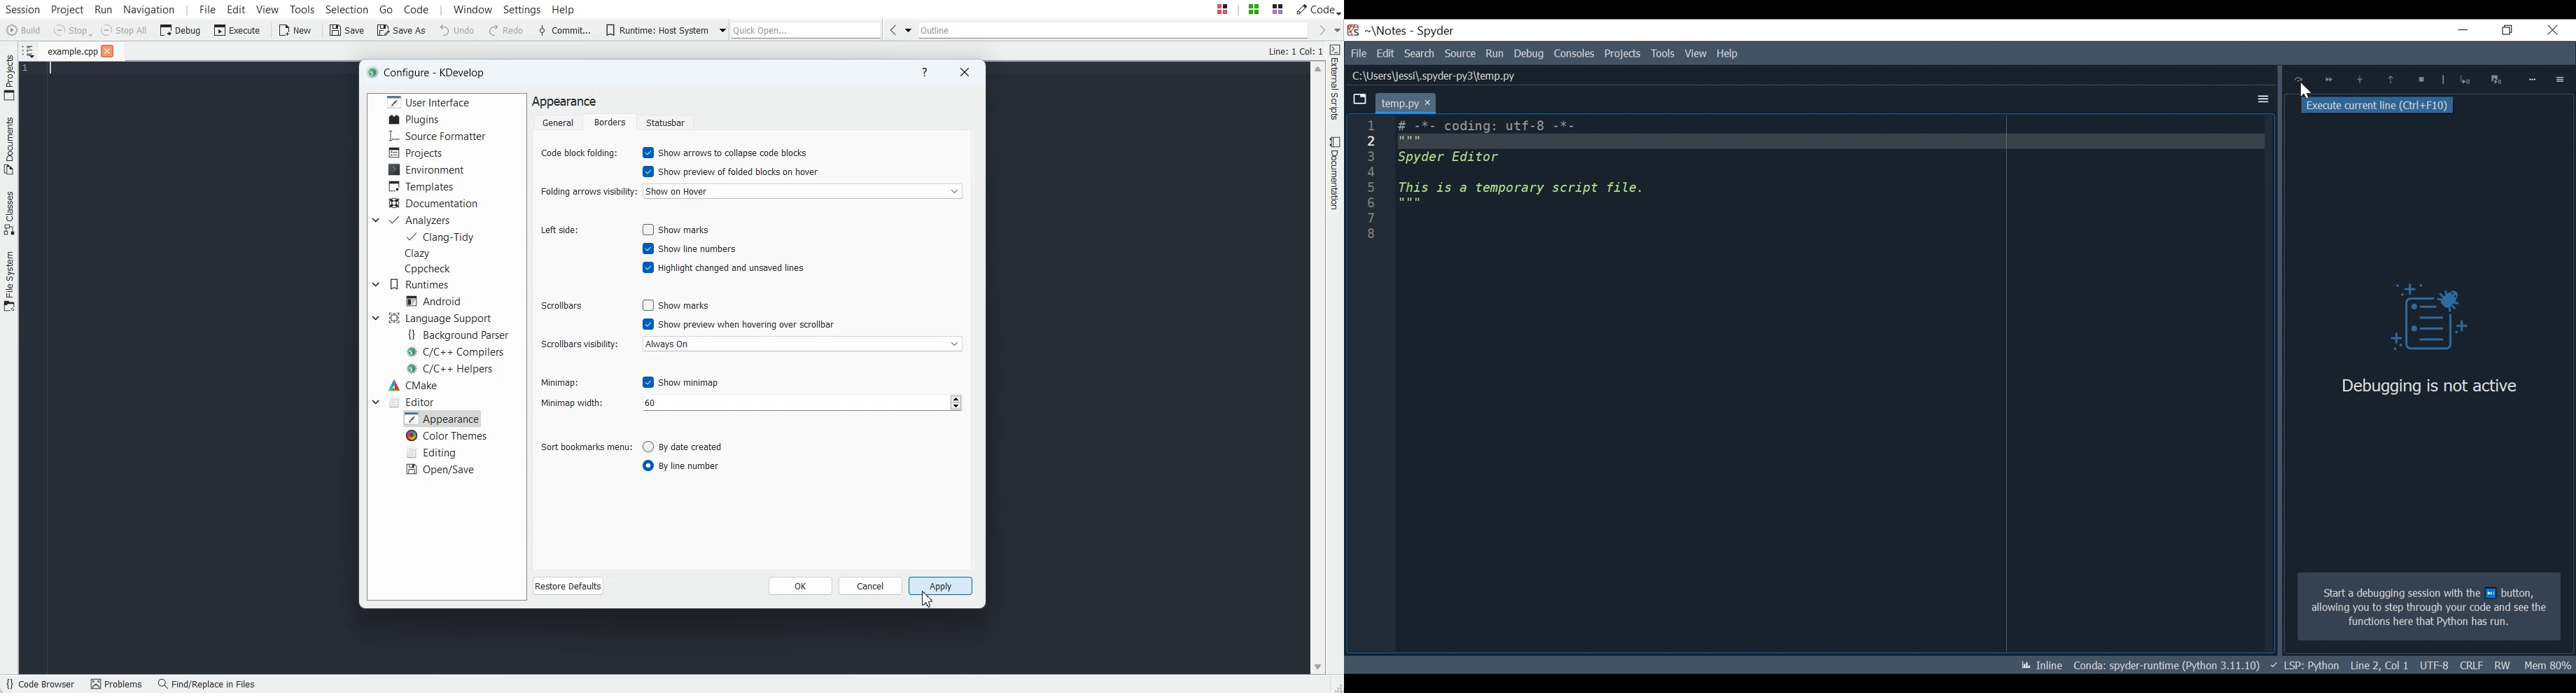 The image size is (2576, 700). I want to click on Continue ExecutionUntil next breakpoint, so click(2328, 80).